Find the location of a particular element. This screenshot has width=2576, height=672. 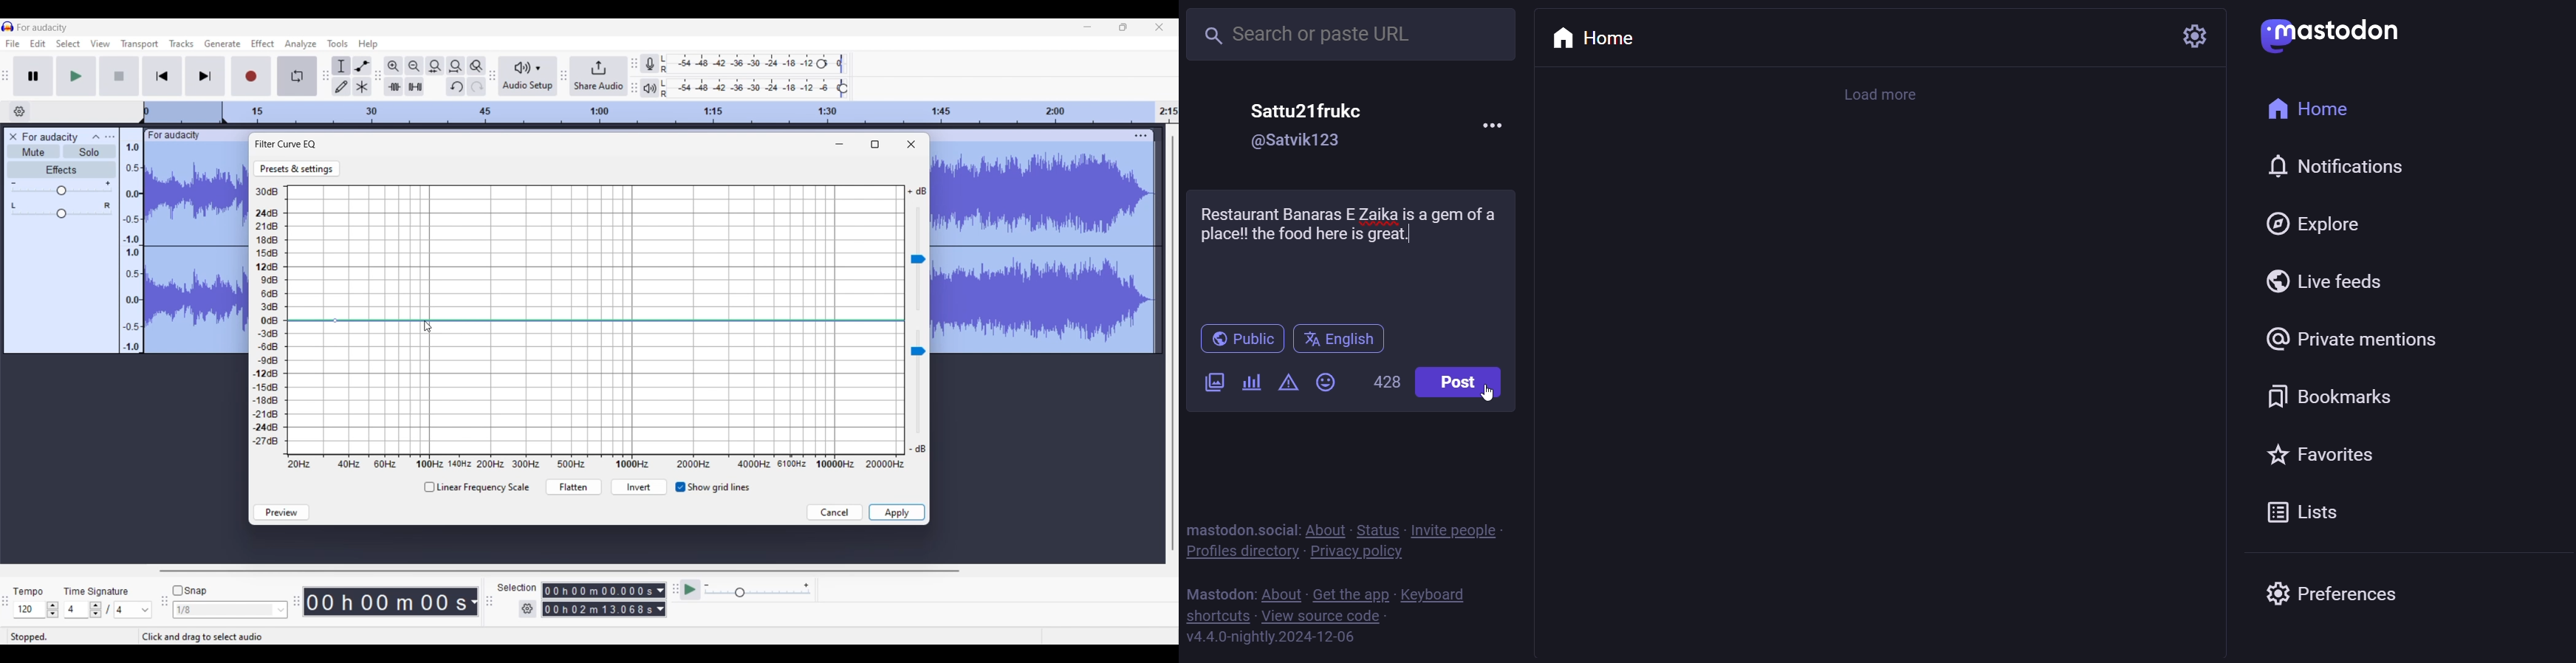

Effect menu is located at coordinates (262, 42).